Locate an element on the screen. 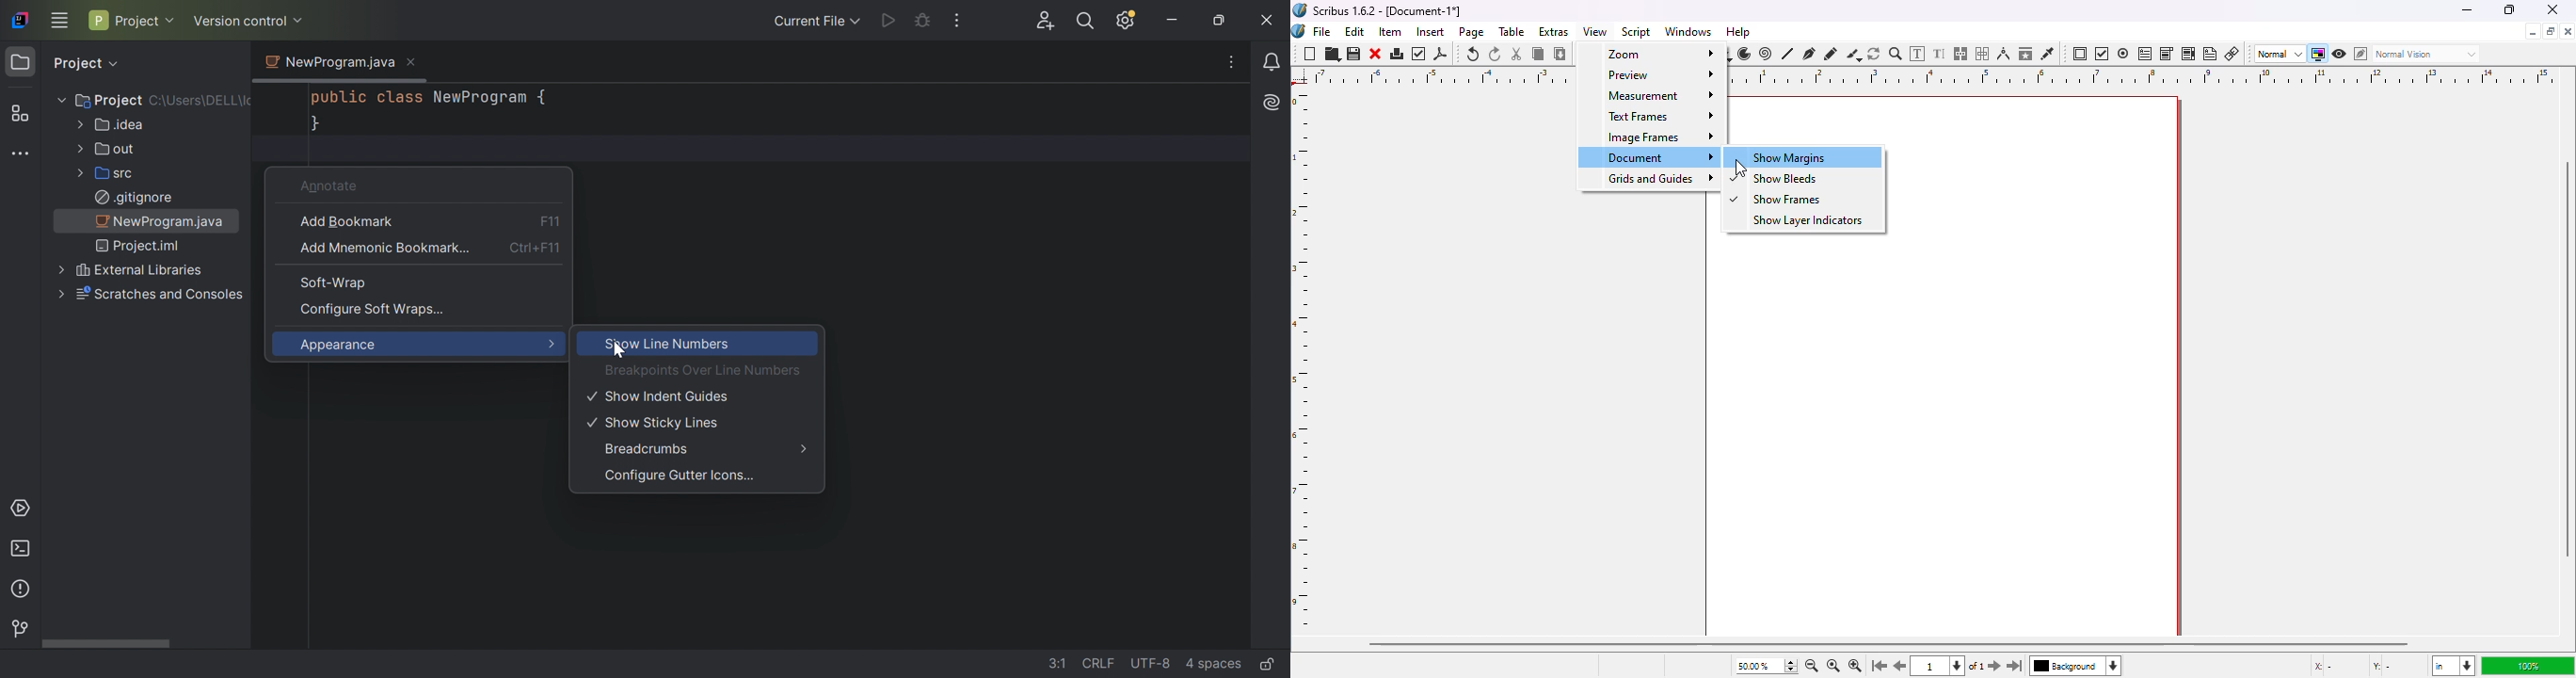 Image resolution: width=2576 pixels, height=700 pixels. unlink text frames is located at coordinates (1985, 54).